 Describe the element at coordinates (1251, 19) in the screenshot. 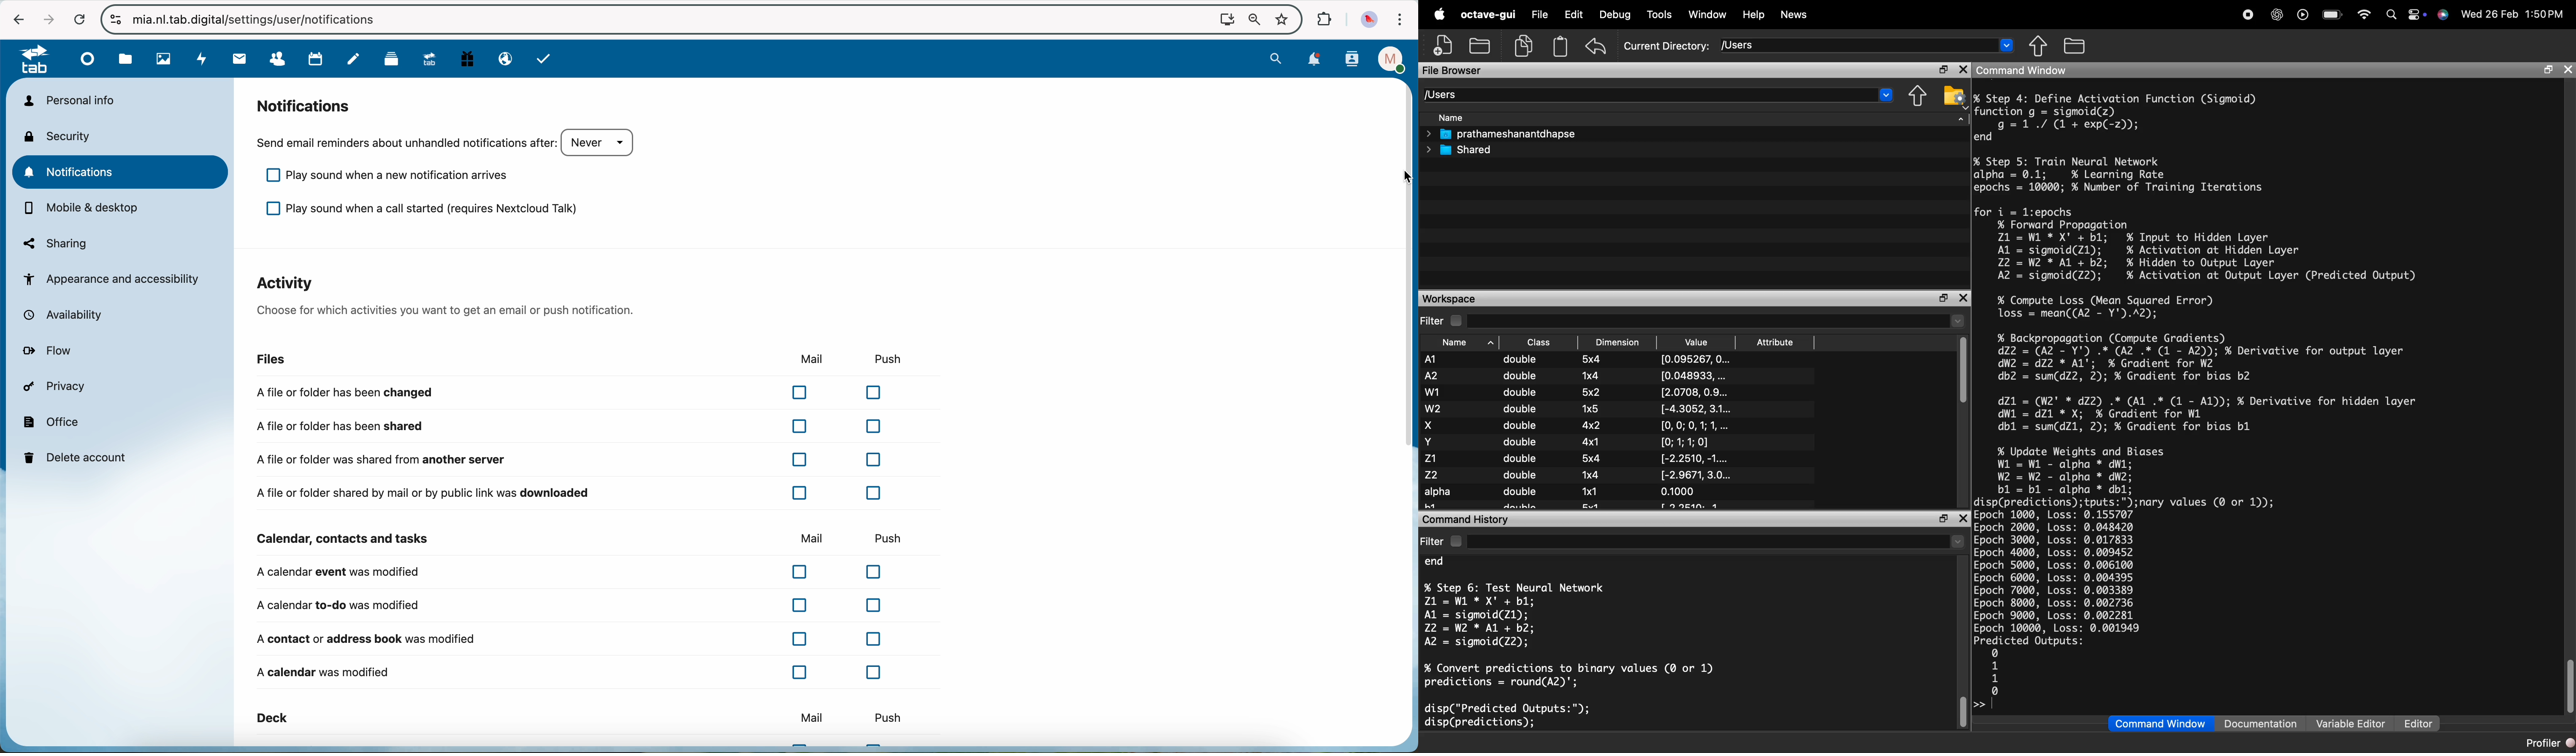

I see `zoom out` at that location.